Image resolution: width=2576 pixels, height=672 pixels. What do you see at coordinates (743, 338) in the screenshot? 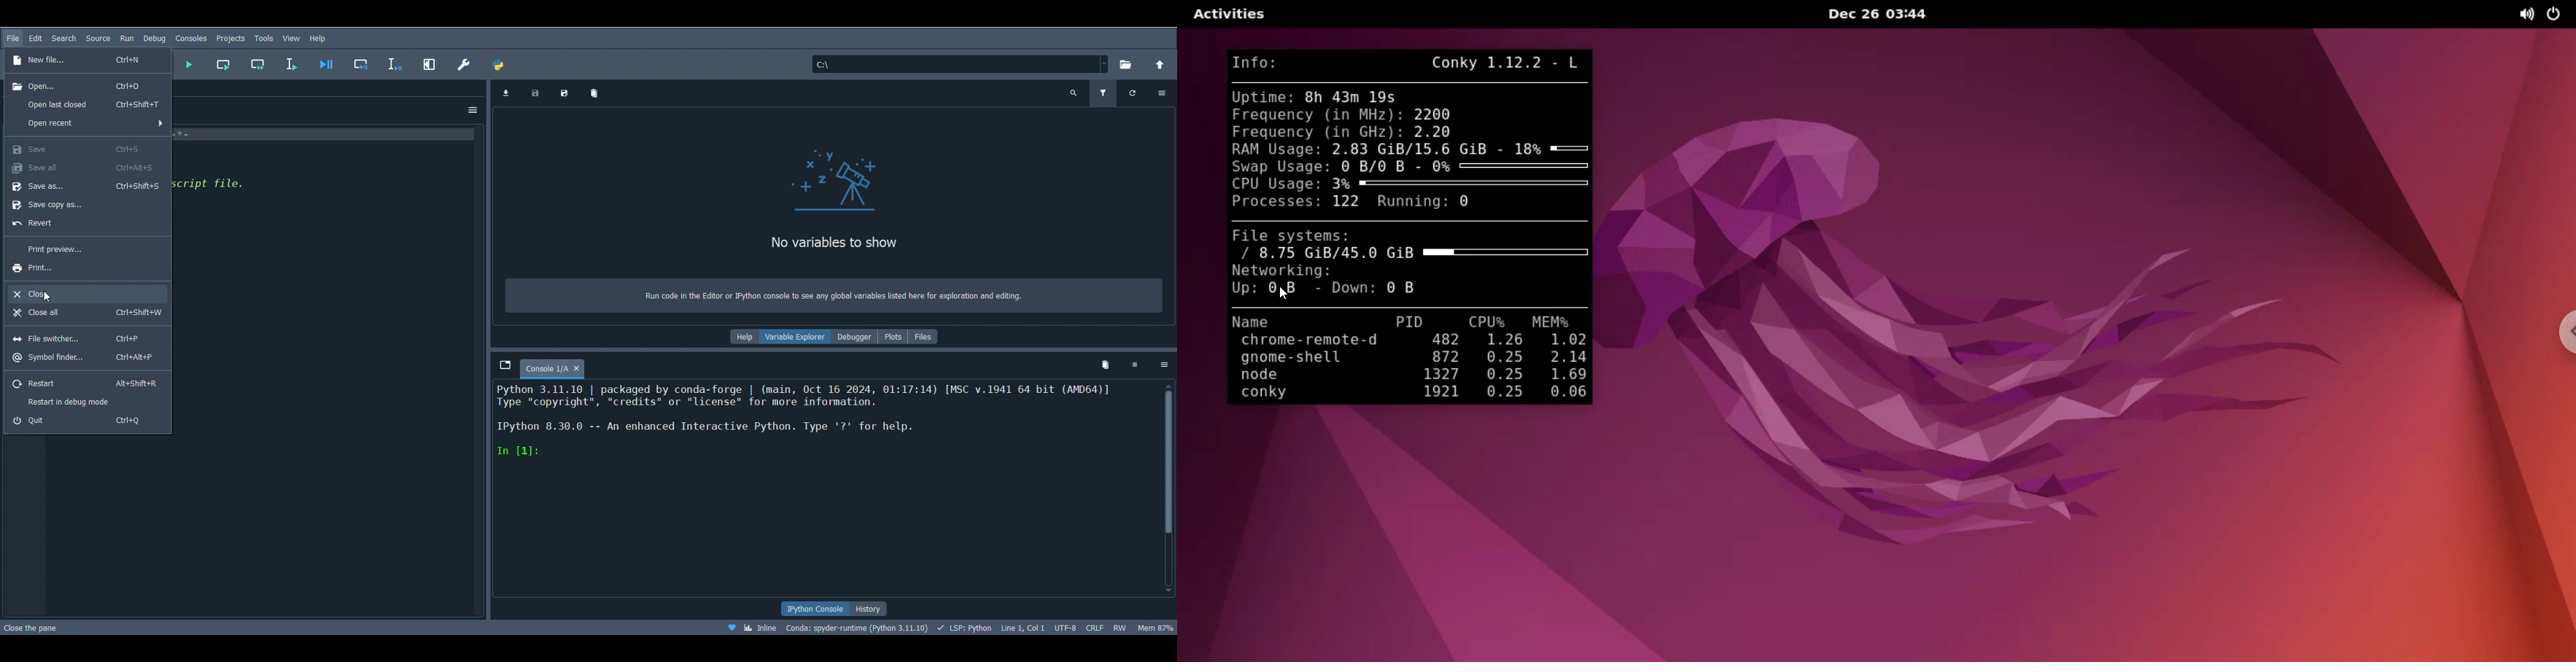
I see `Help` at bounding box center [743, 338].